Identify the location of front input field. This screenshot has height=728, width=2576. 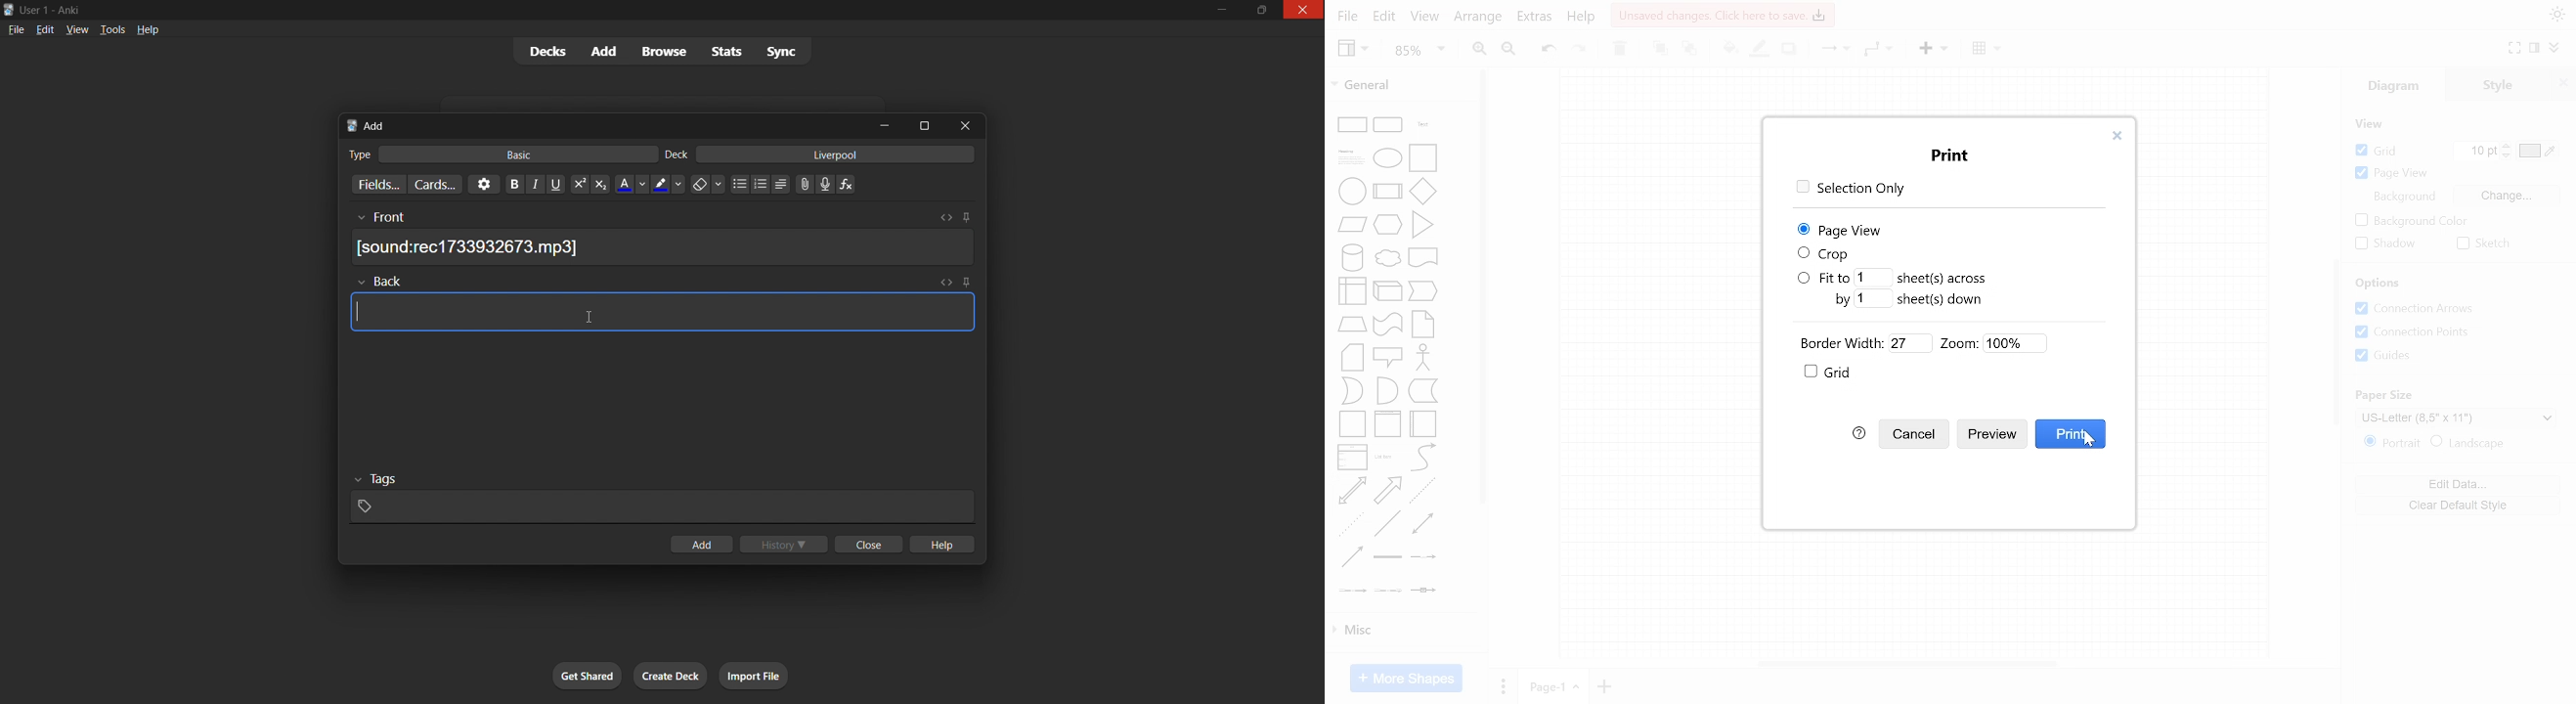
(661, 215).